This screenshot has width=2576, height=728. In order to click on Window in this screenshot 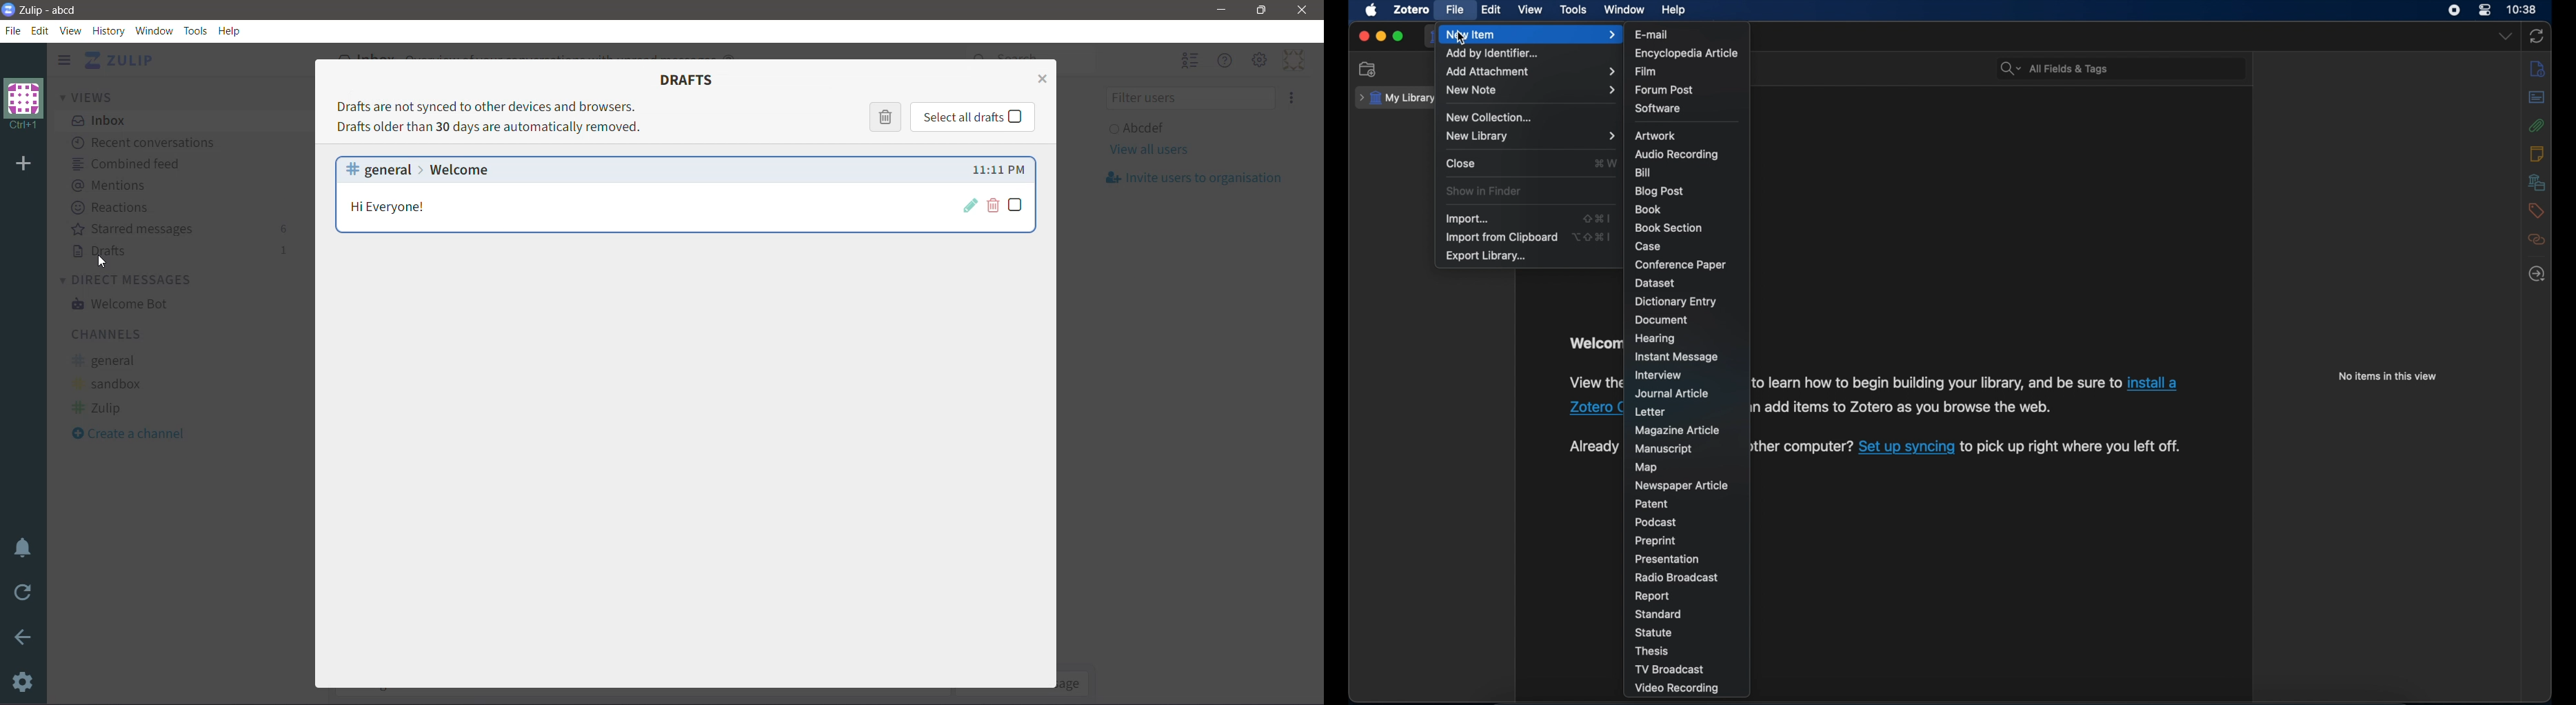, I will do `click(154, 30)`.